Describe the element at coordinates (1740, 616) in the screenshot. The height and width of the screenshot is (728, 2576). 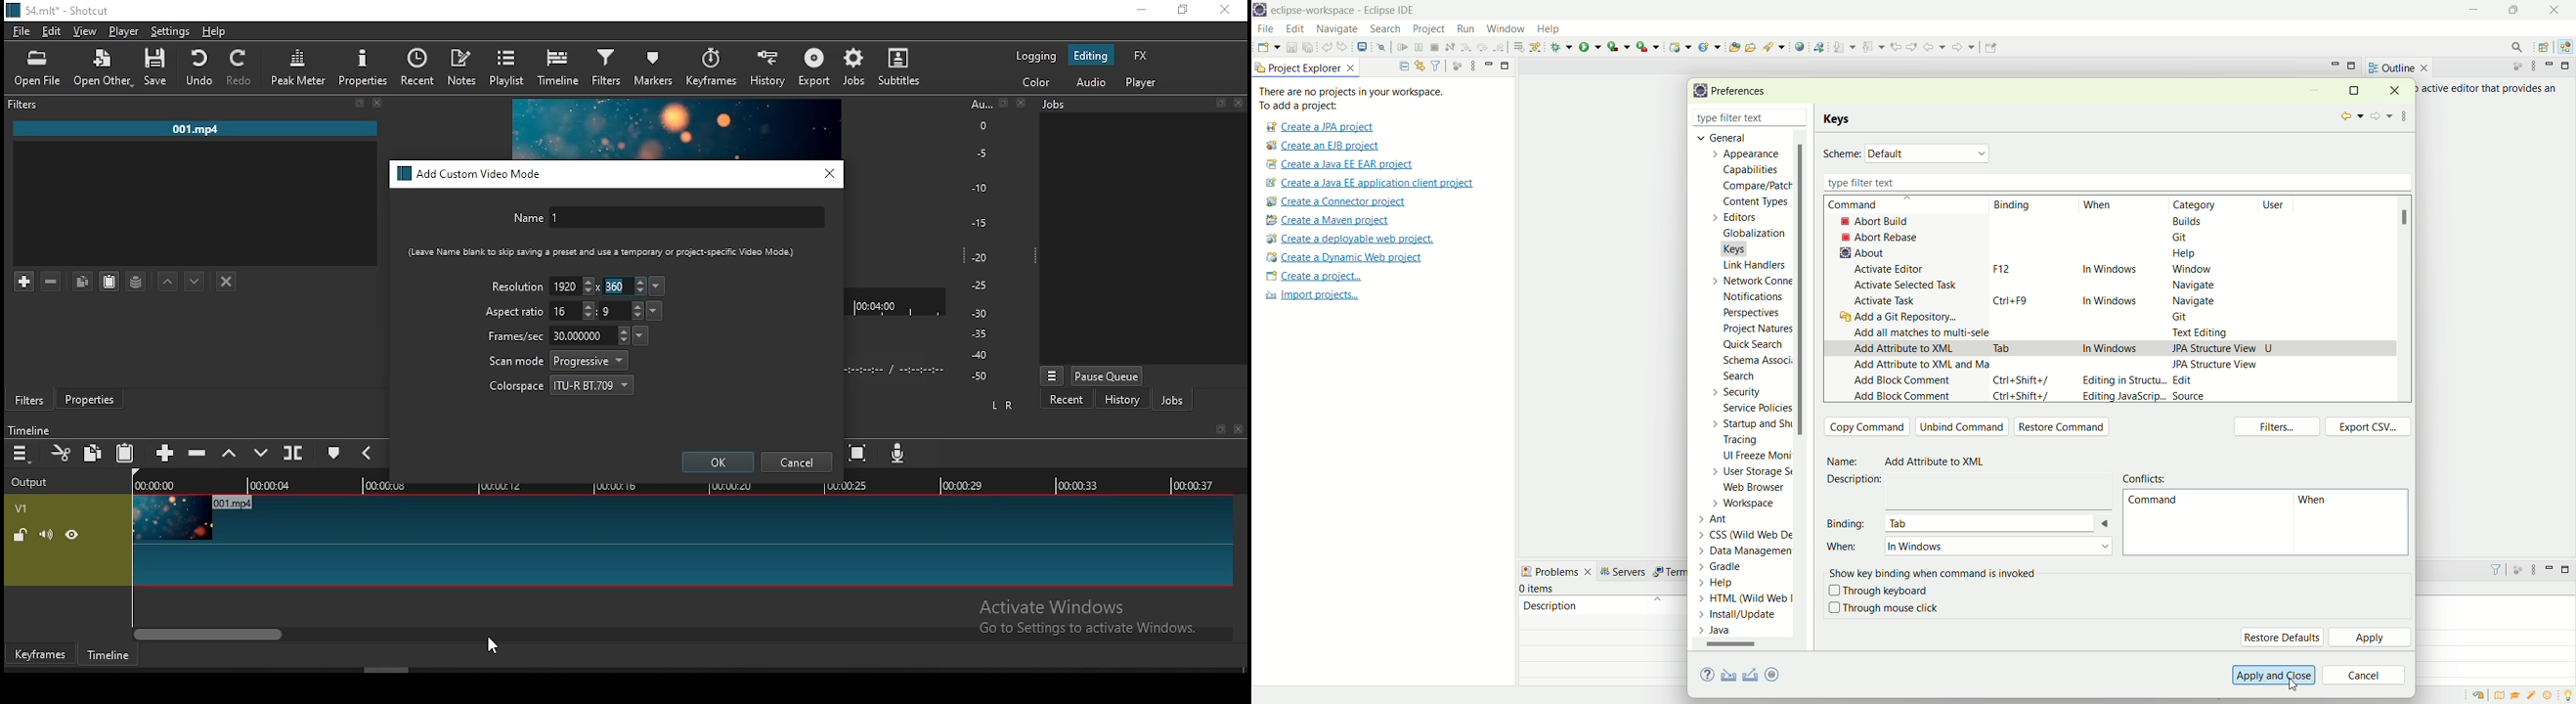
I see `Install/update` at that location.